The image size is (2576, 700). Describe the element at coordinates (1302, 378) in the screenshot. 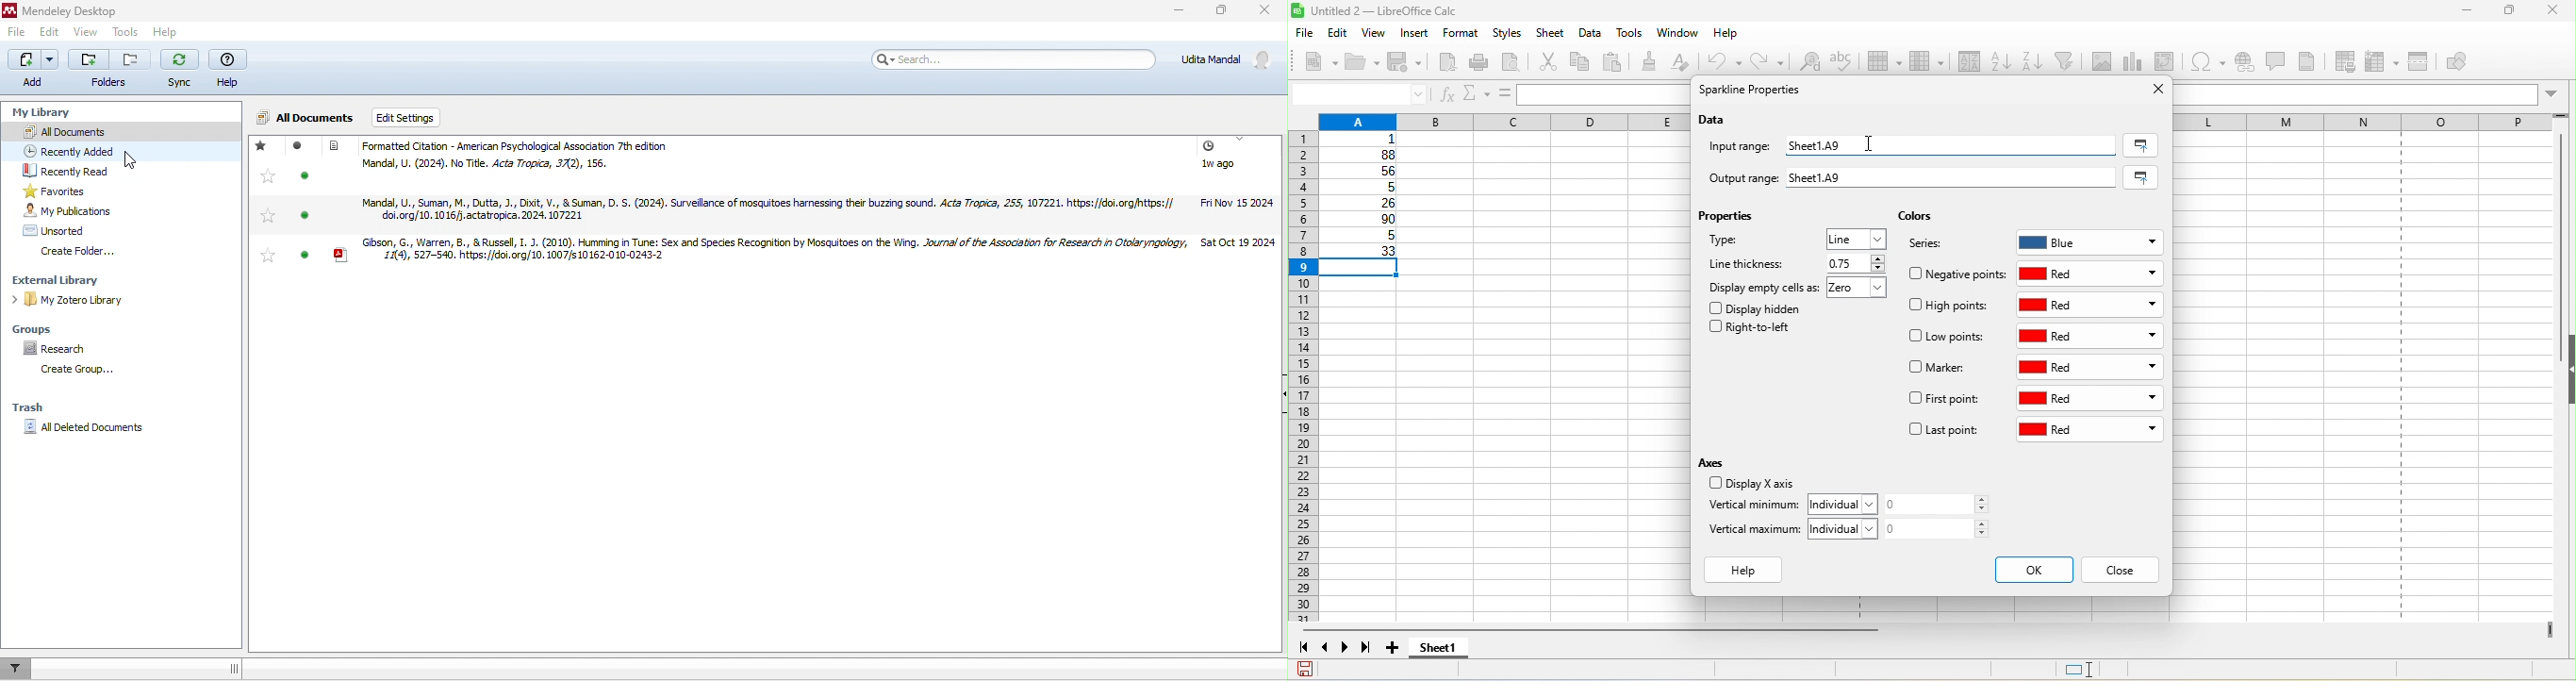

I see `rows` at that location.